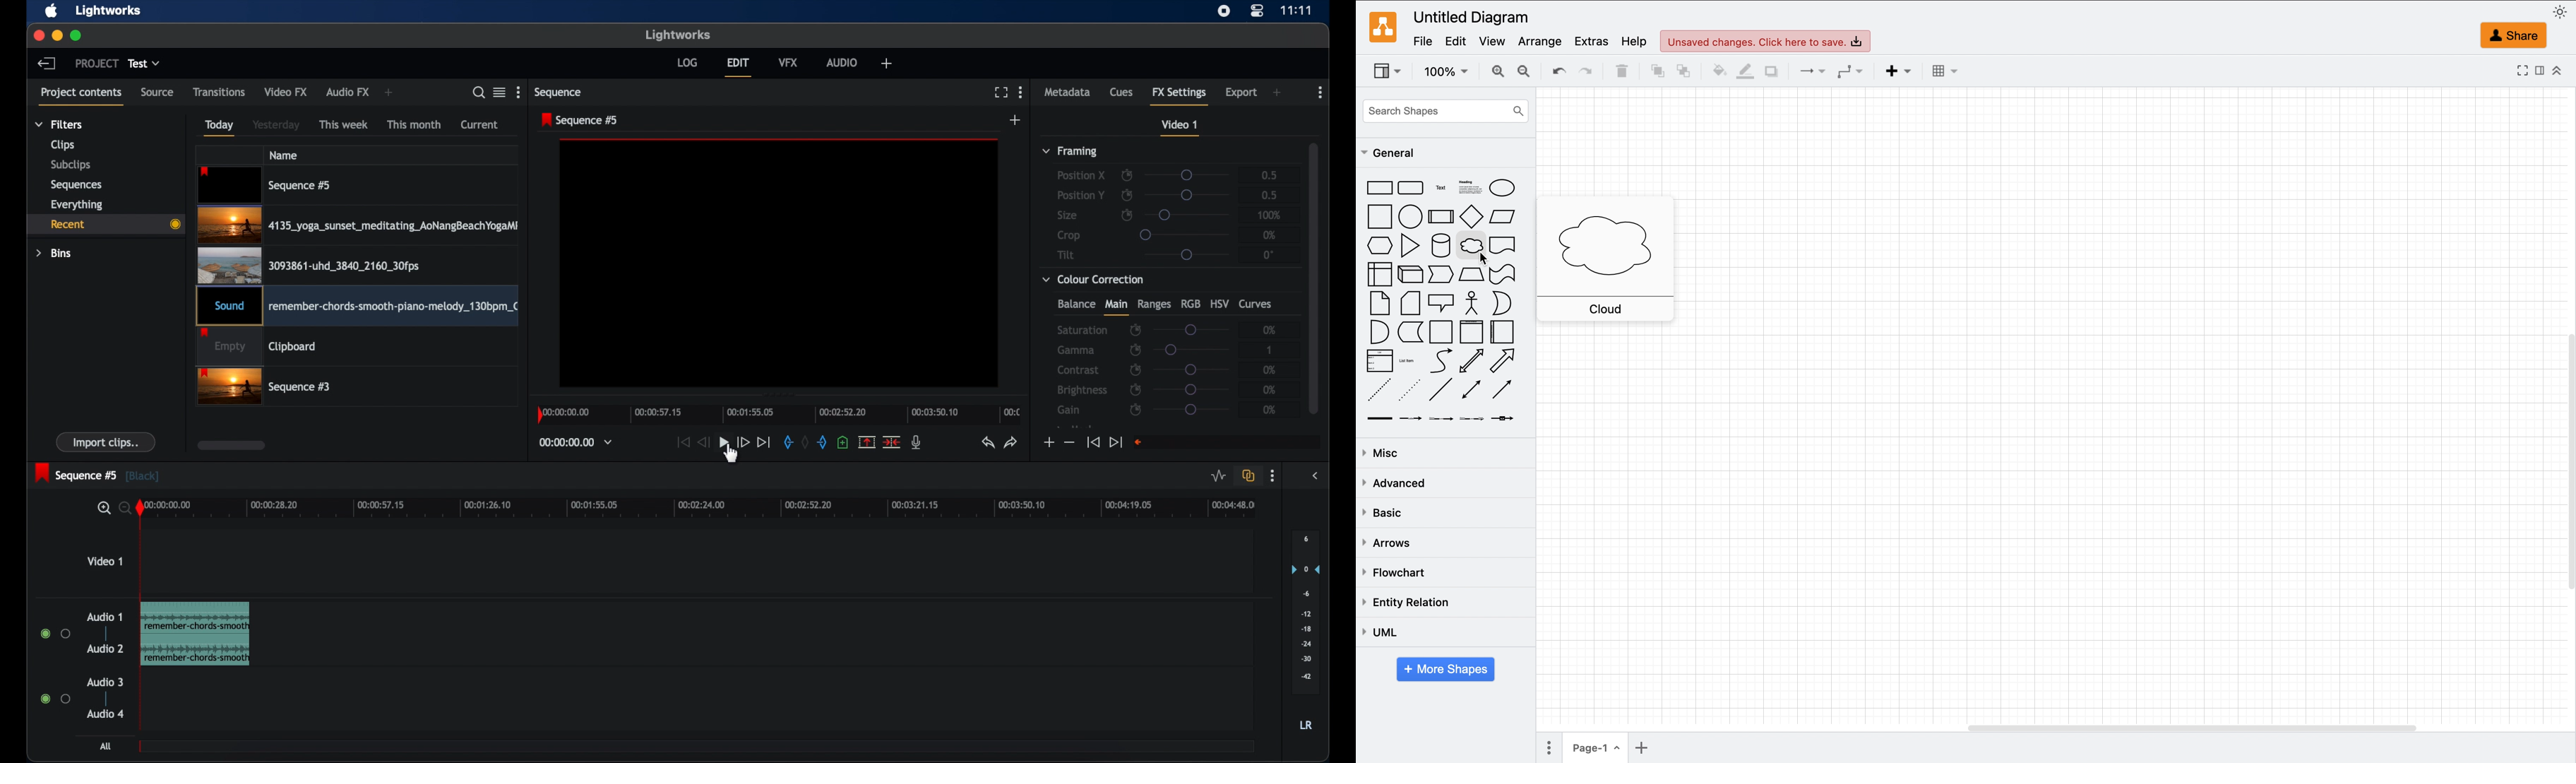 The image size is (2576, 784). I want to click on audio 3, so click(103, 682).